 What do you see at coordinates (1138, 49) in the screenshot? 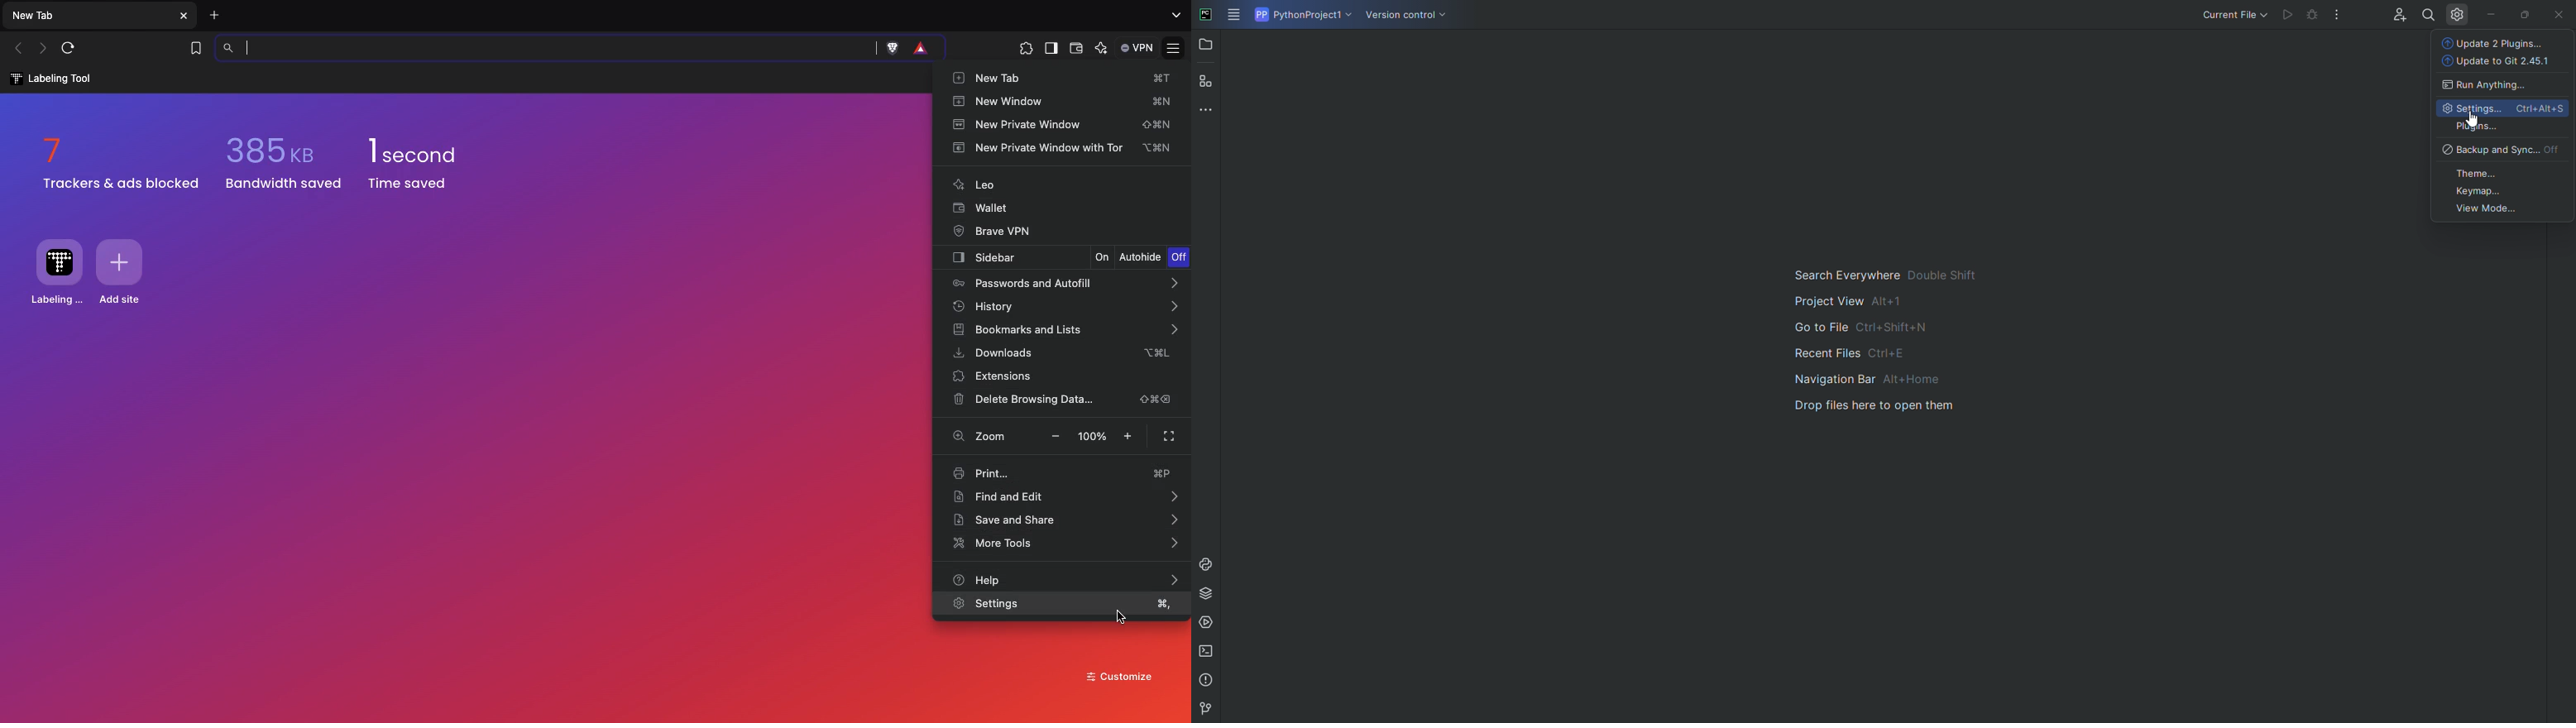
I see `VPN` at bounding box center [1138, 49].